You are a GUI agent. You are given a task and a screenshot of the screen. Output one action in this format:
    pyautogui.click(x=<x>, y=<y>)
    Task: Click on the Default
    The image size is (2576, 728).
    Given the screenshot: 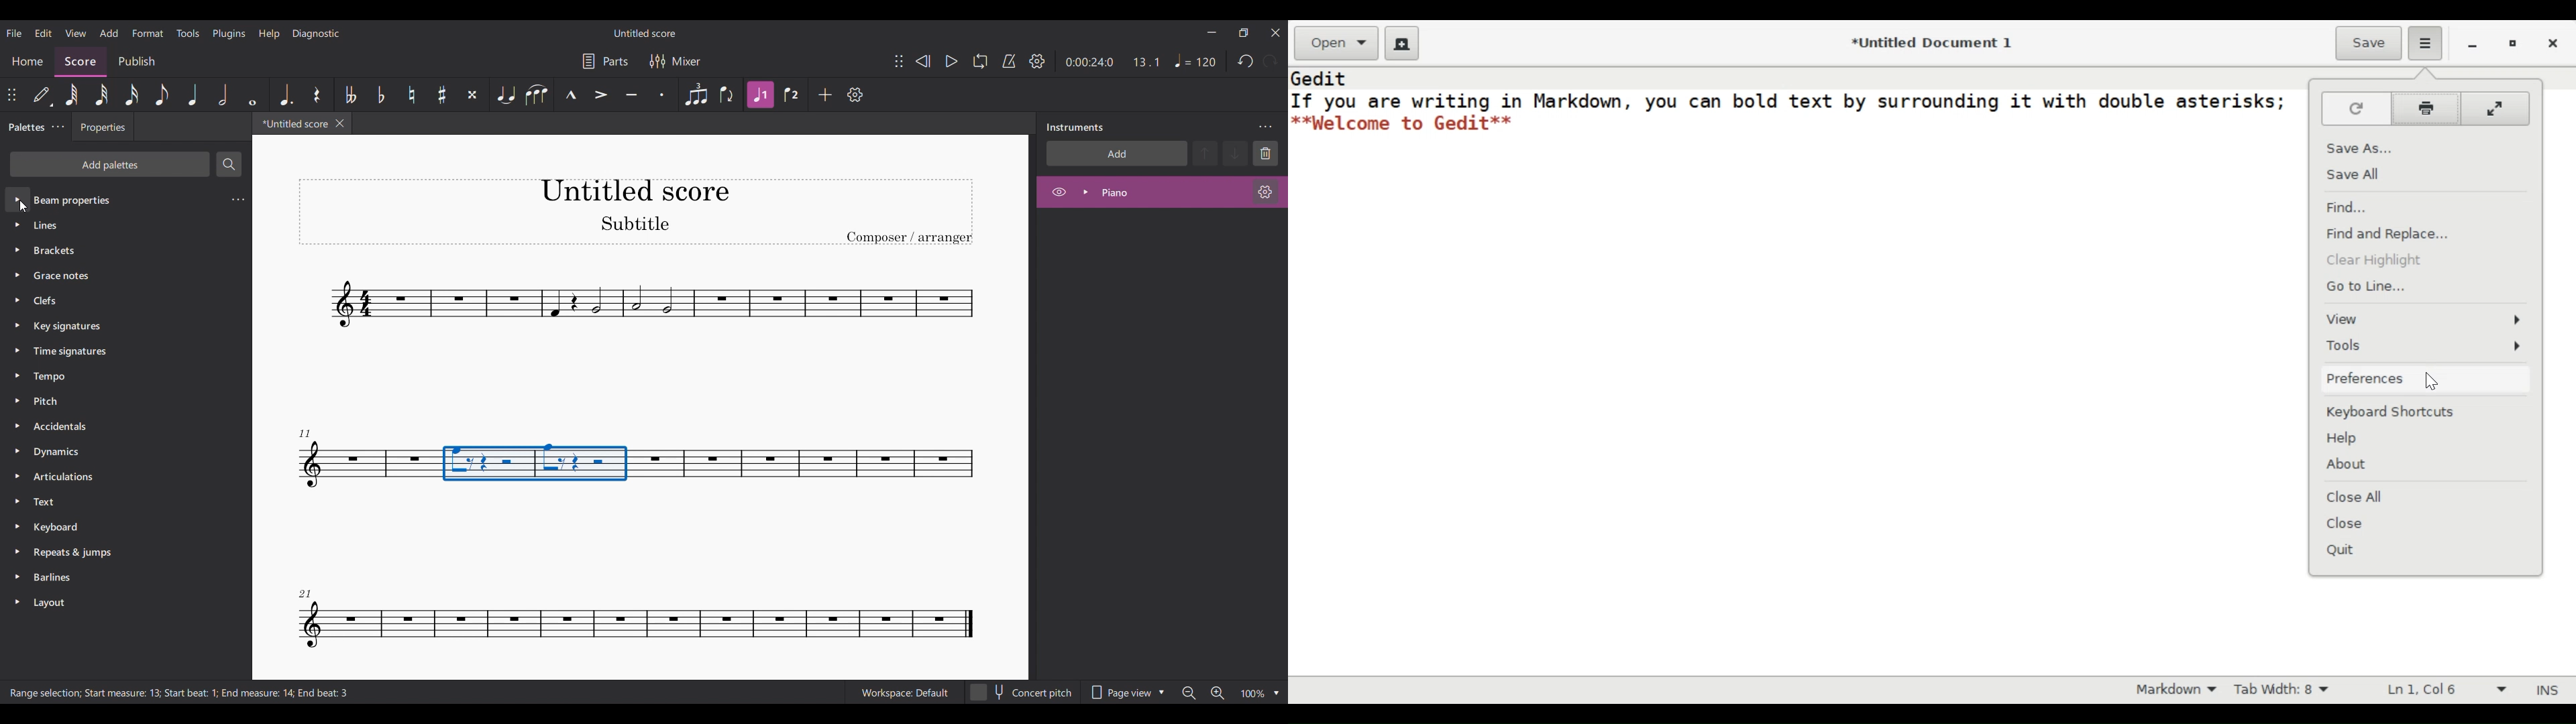 What is the action you would take?
    pyautogui.click(x=43, y=95)
    